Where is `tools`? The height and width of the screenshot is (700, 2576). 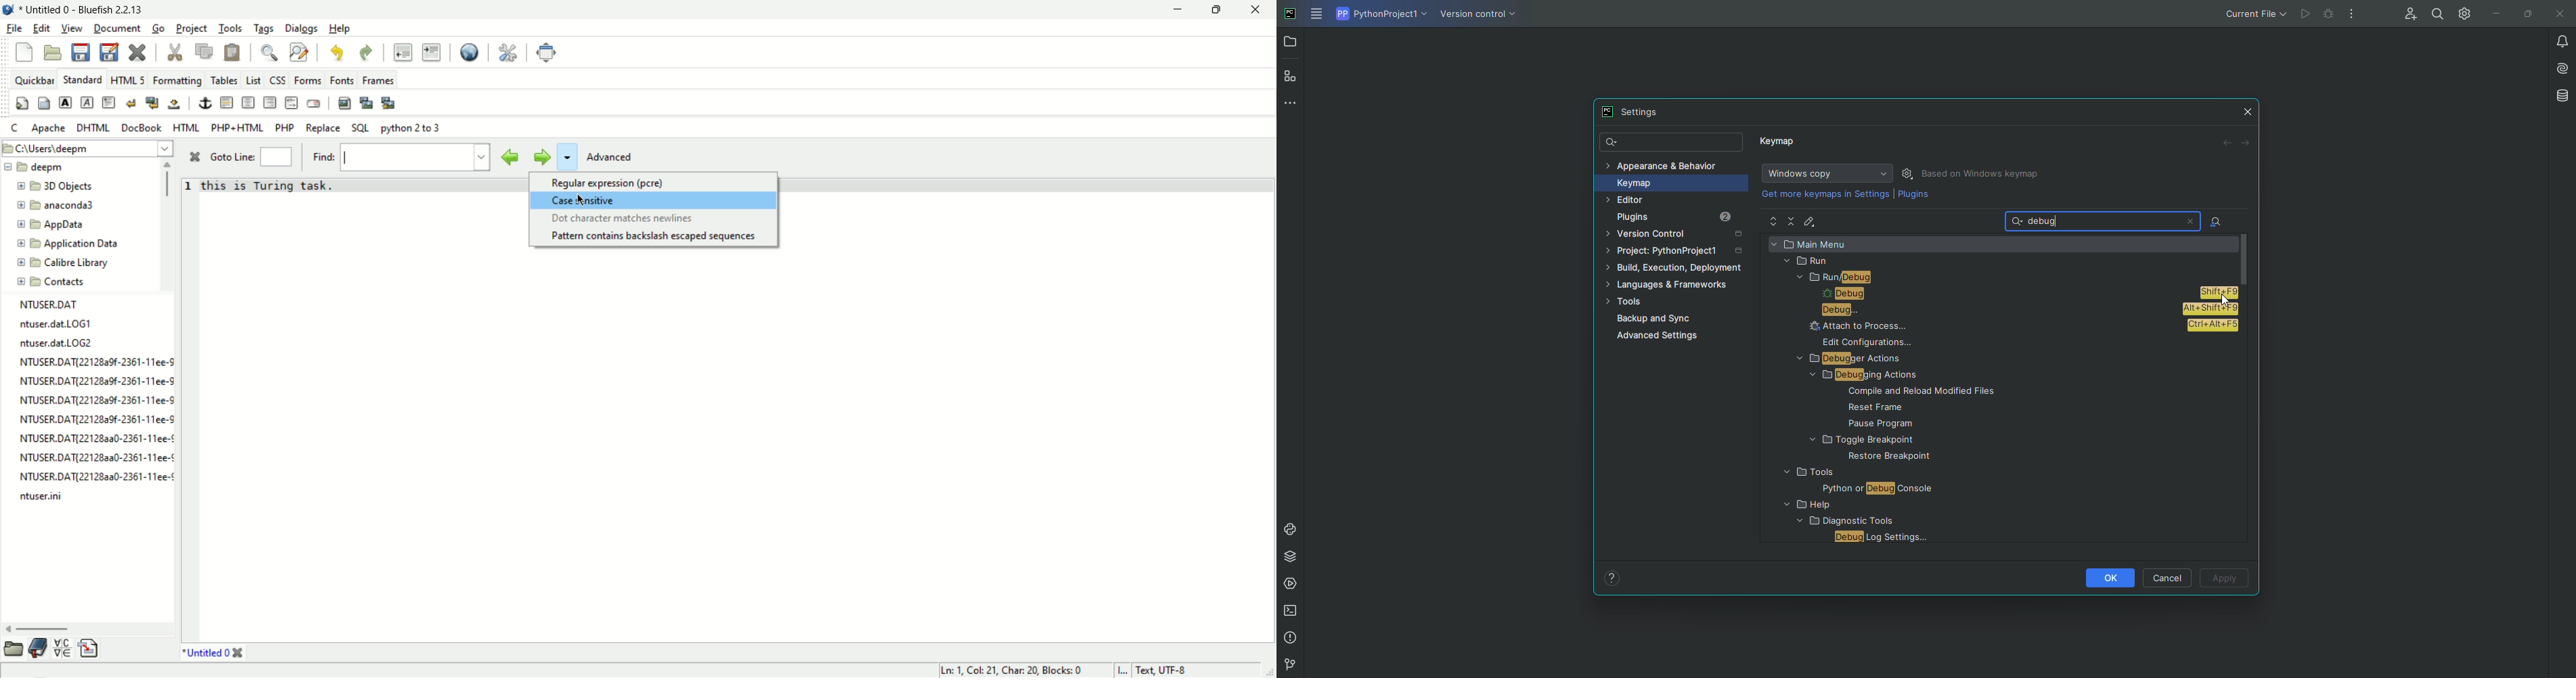
tools is located at coordinates (231, 29).